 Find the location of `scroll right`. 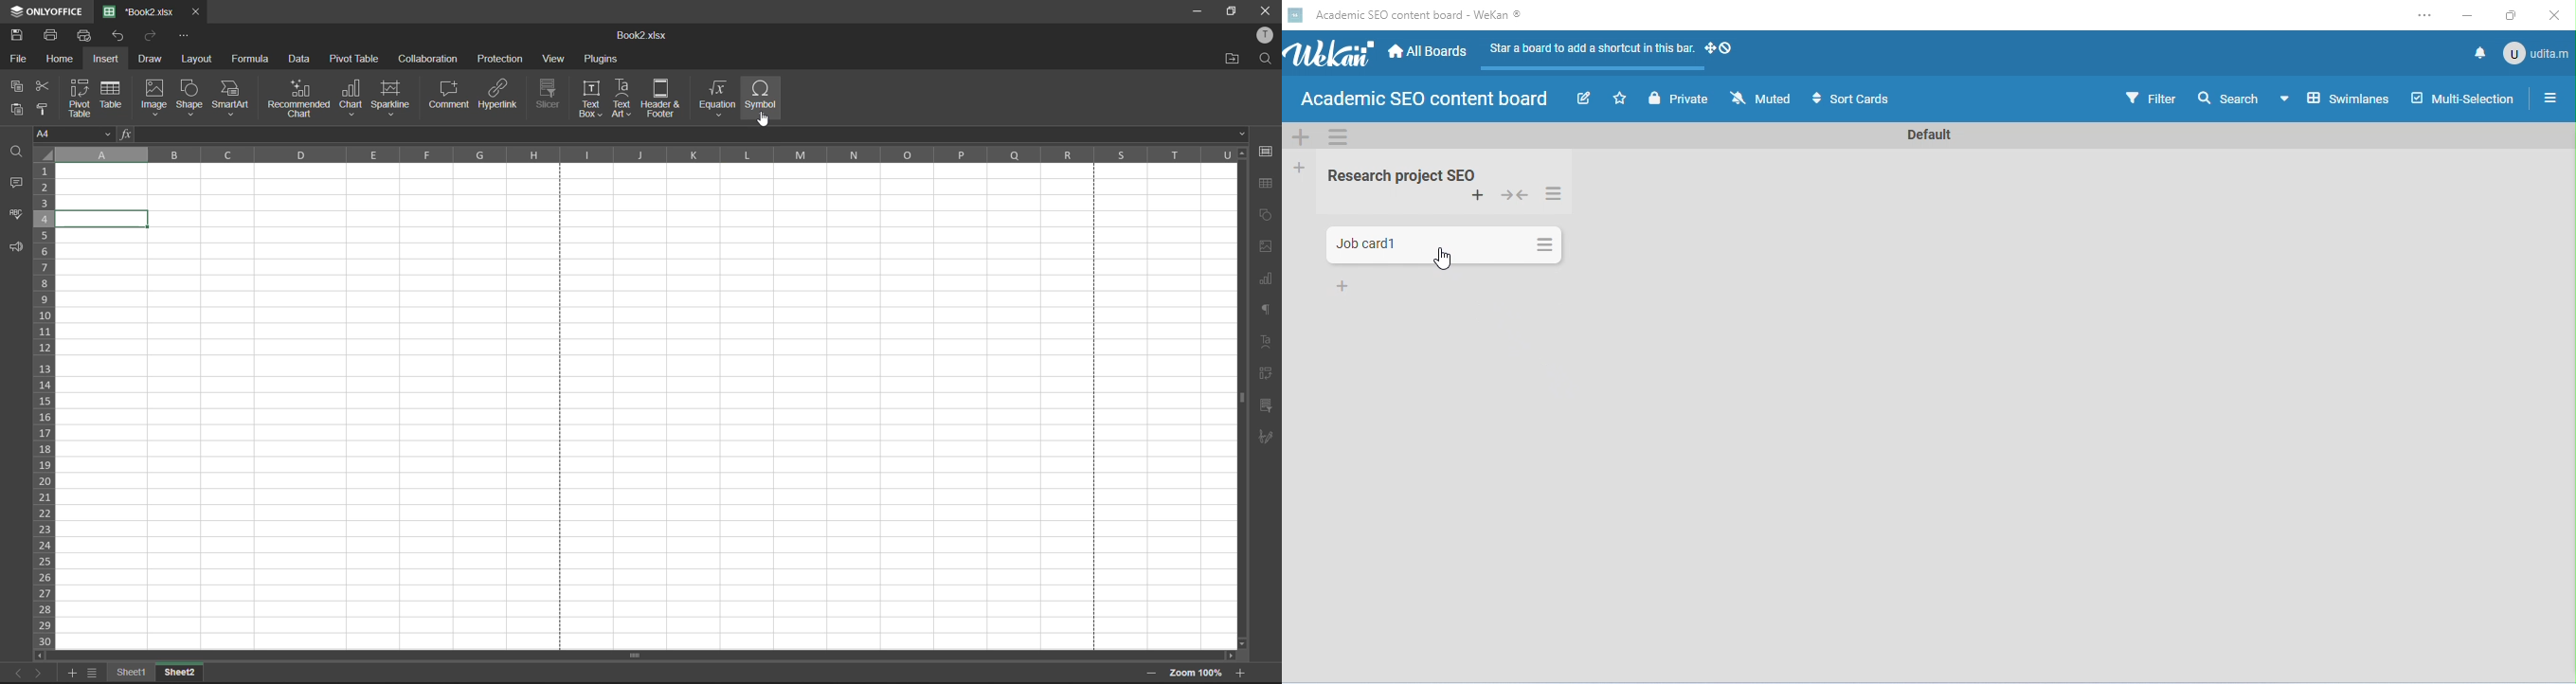

scroll right is located at coordinates (1229, 656).